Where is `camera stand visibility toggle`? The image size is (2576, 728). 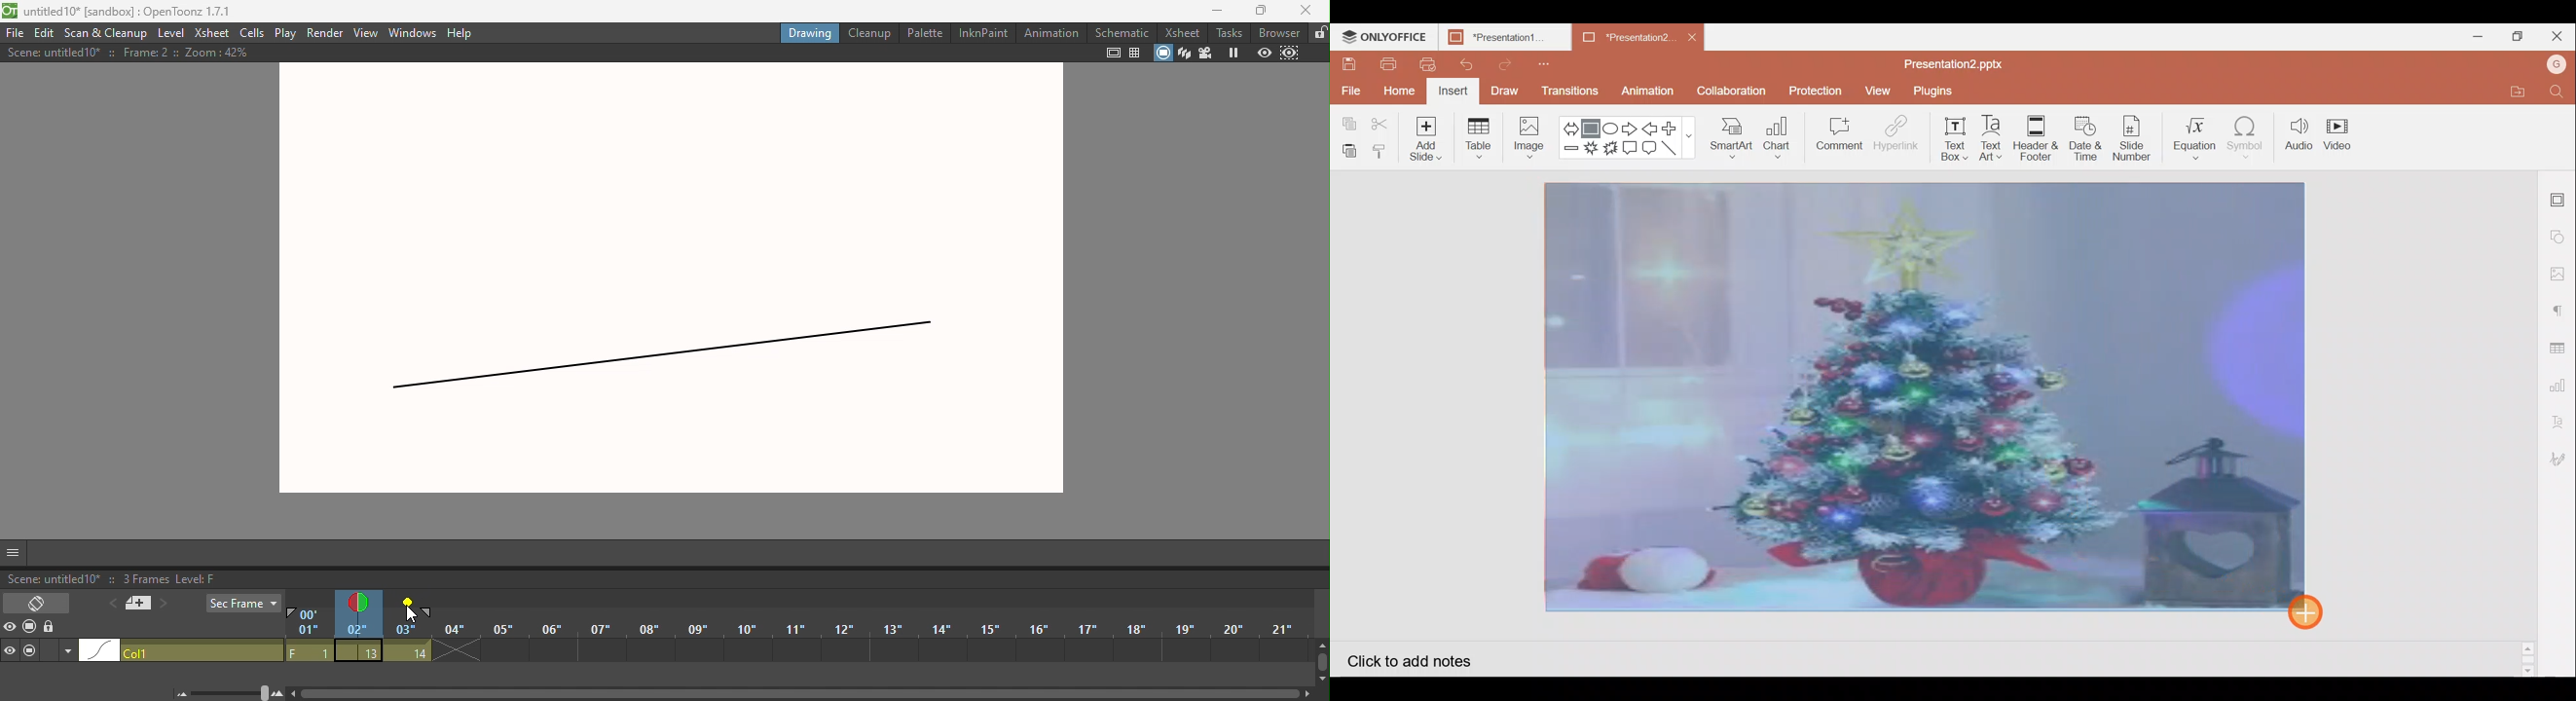
camera stand visibility toggle is located at coordinates (31, 651).